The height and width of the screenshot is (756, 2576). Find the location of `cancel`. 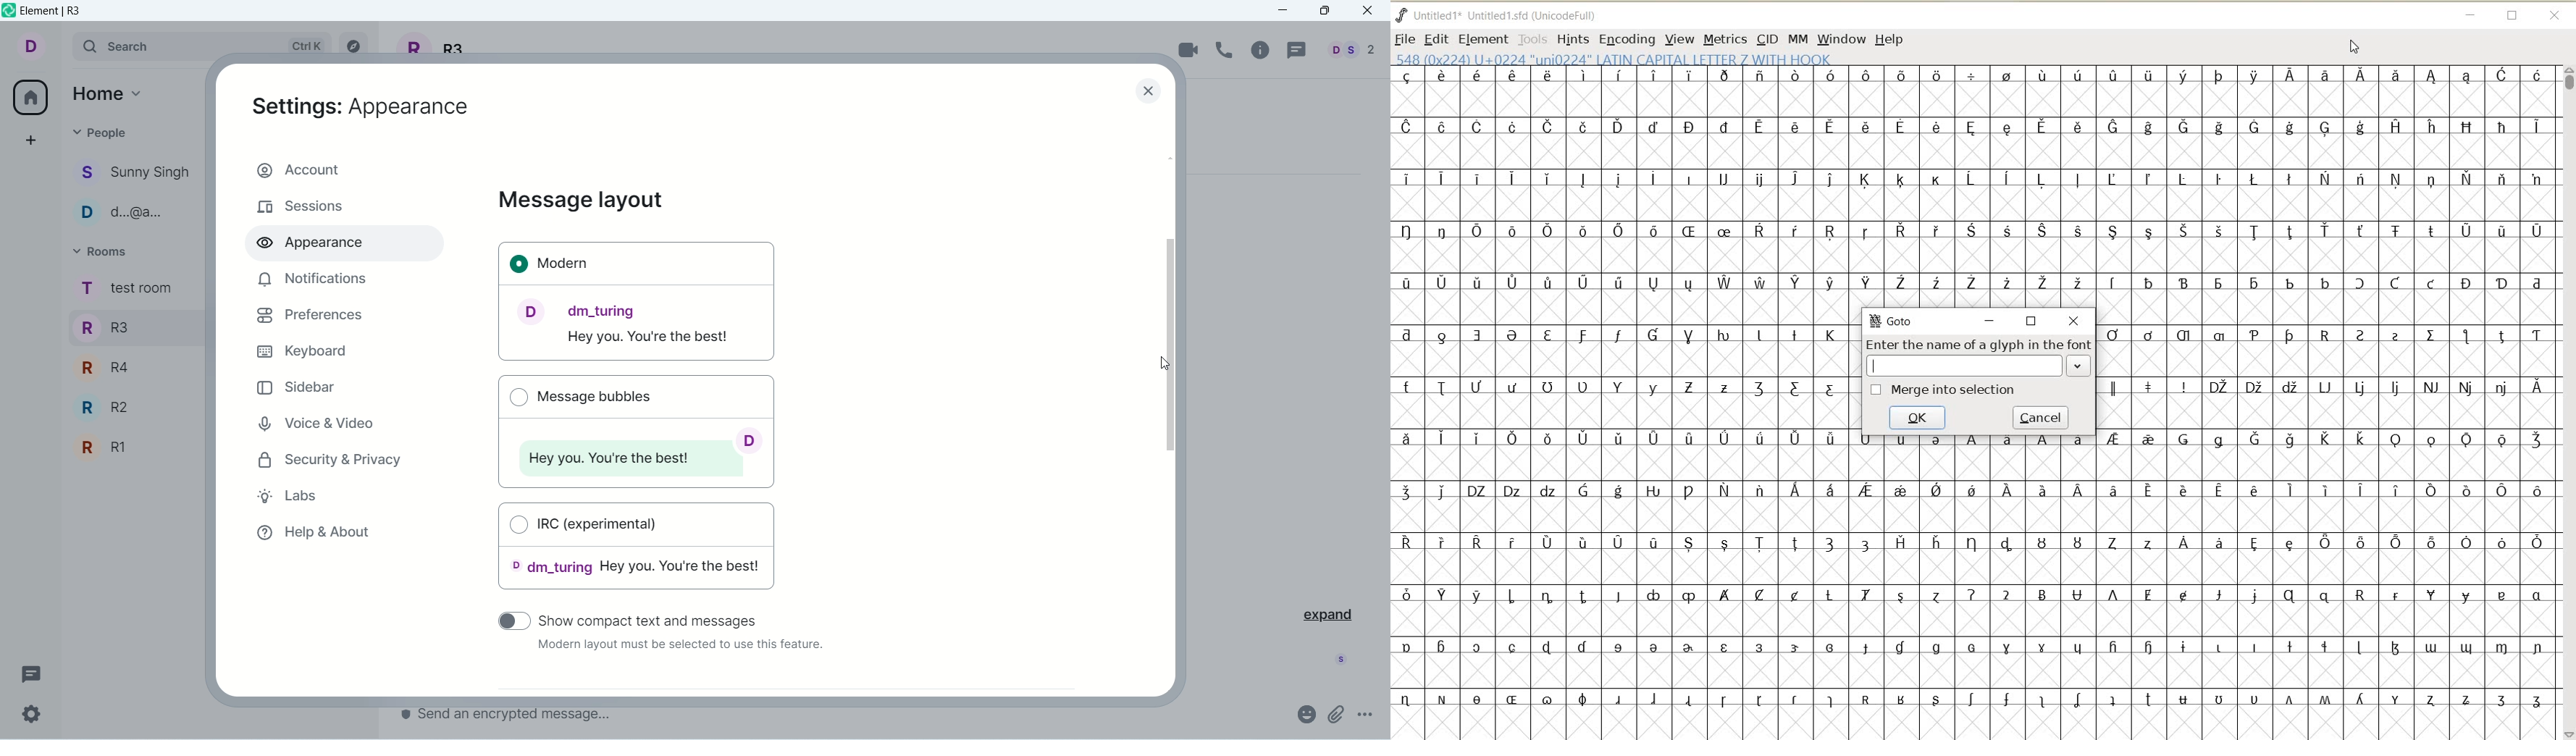

cancel is located at coordinates (2042, 416).